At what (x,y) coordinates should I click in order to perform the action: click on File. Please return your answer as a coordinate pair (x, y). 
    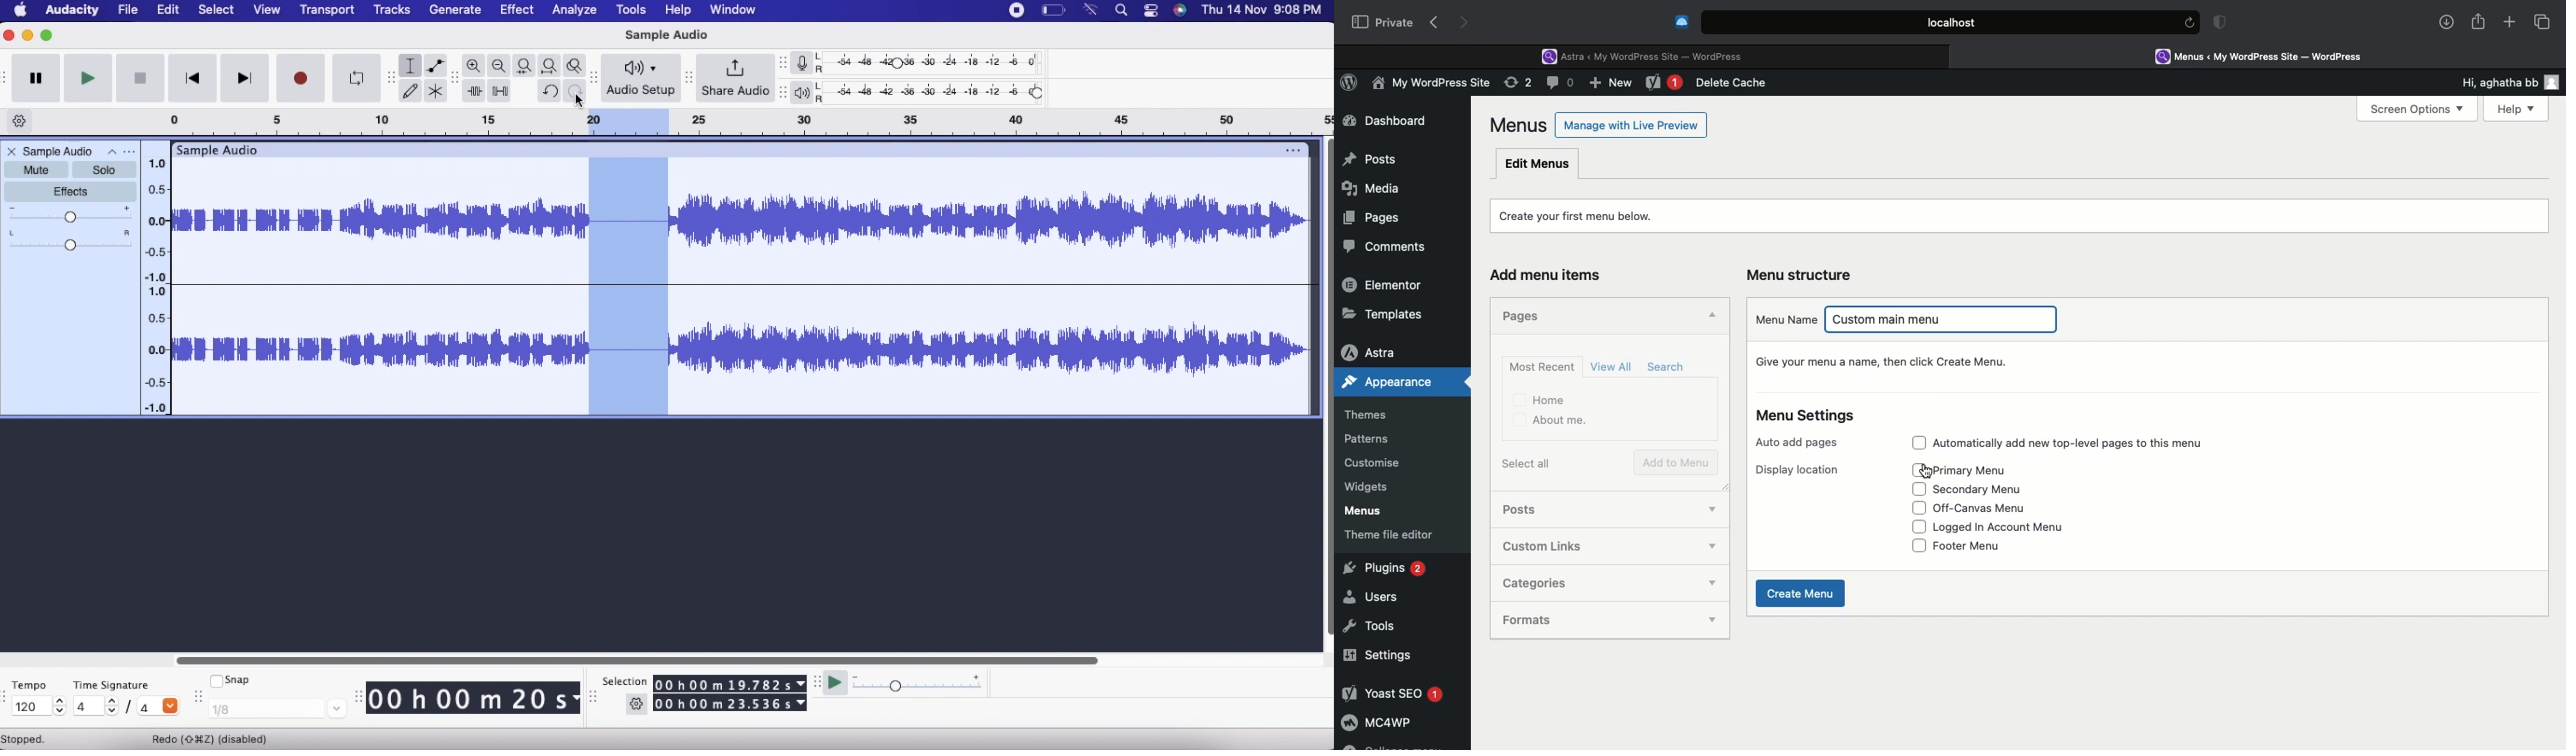
    Looking at the image, I should click on (127, 10).